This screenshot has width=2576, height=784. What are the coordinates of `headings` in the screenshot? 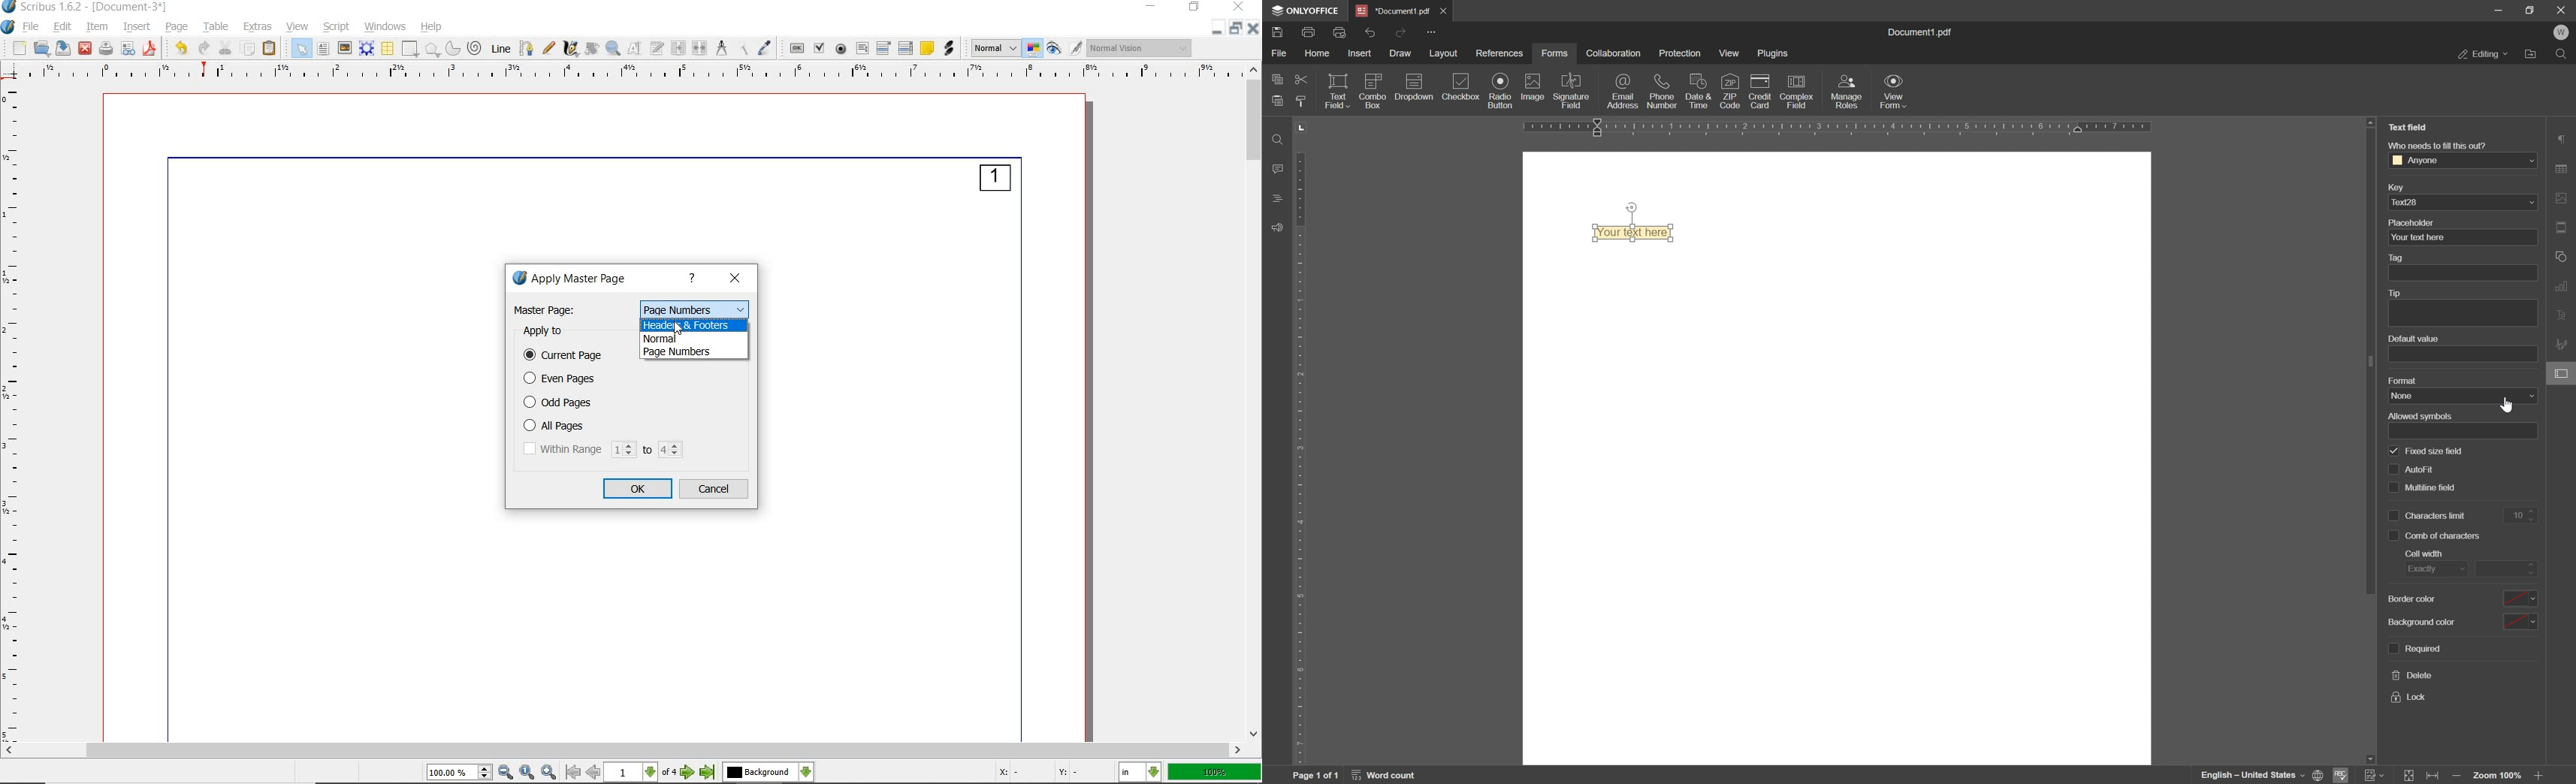 It's located at (1274, 199).